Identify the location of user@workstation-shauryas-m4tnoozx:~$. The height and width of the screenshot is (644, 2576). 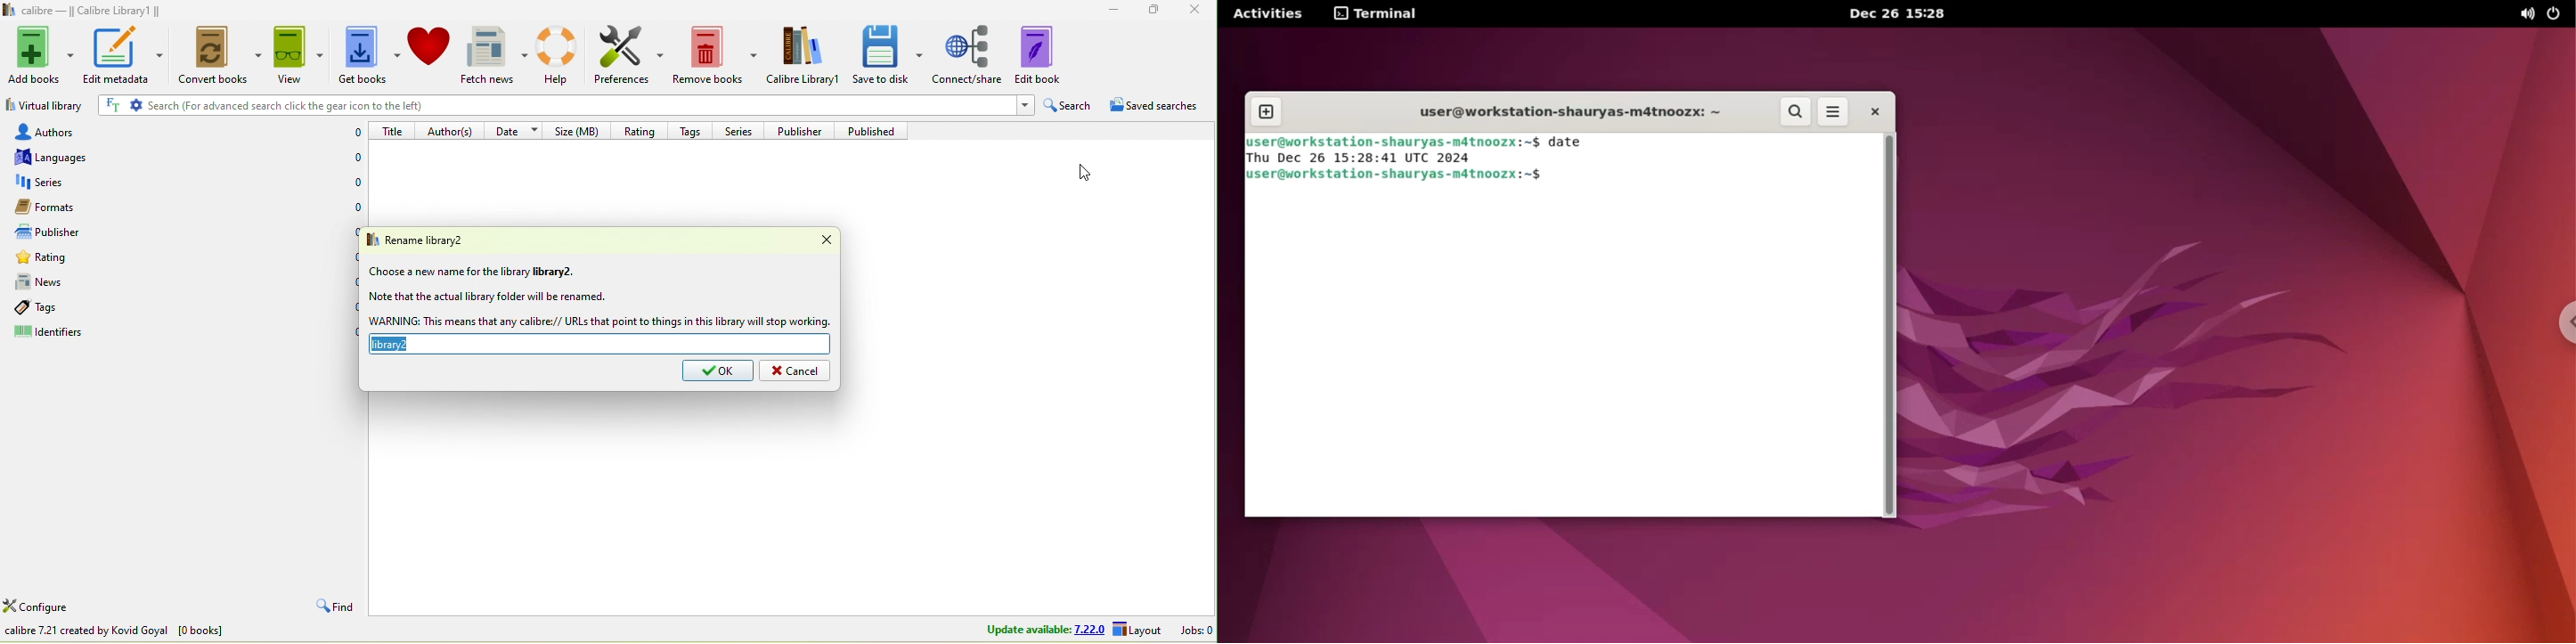
(1398, 175).